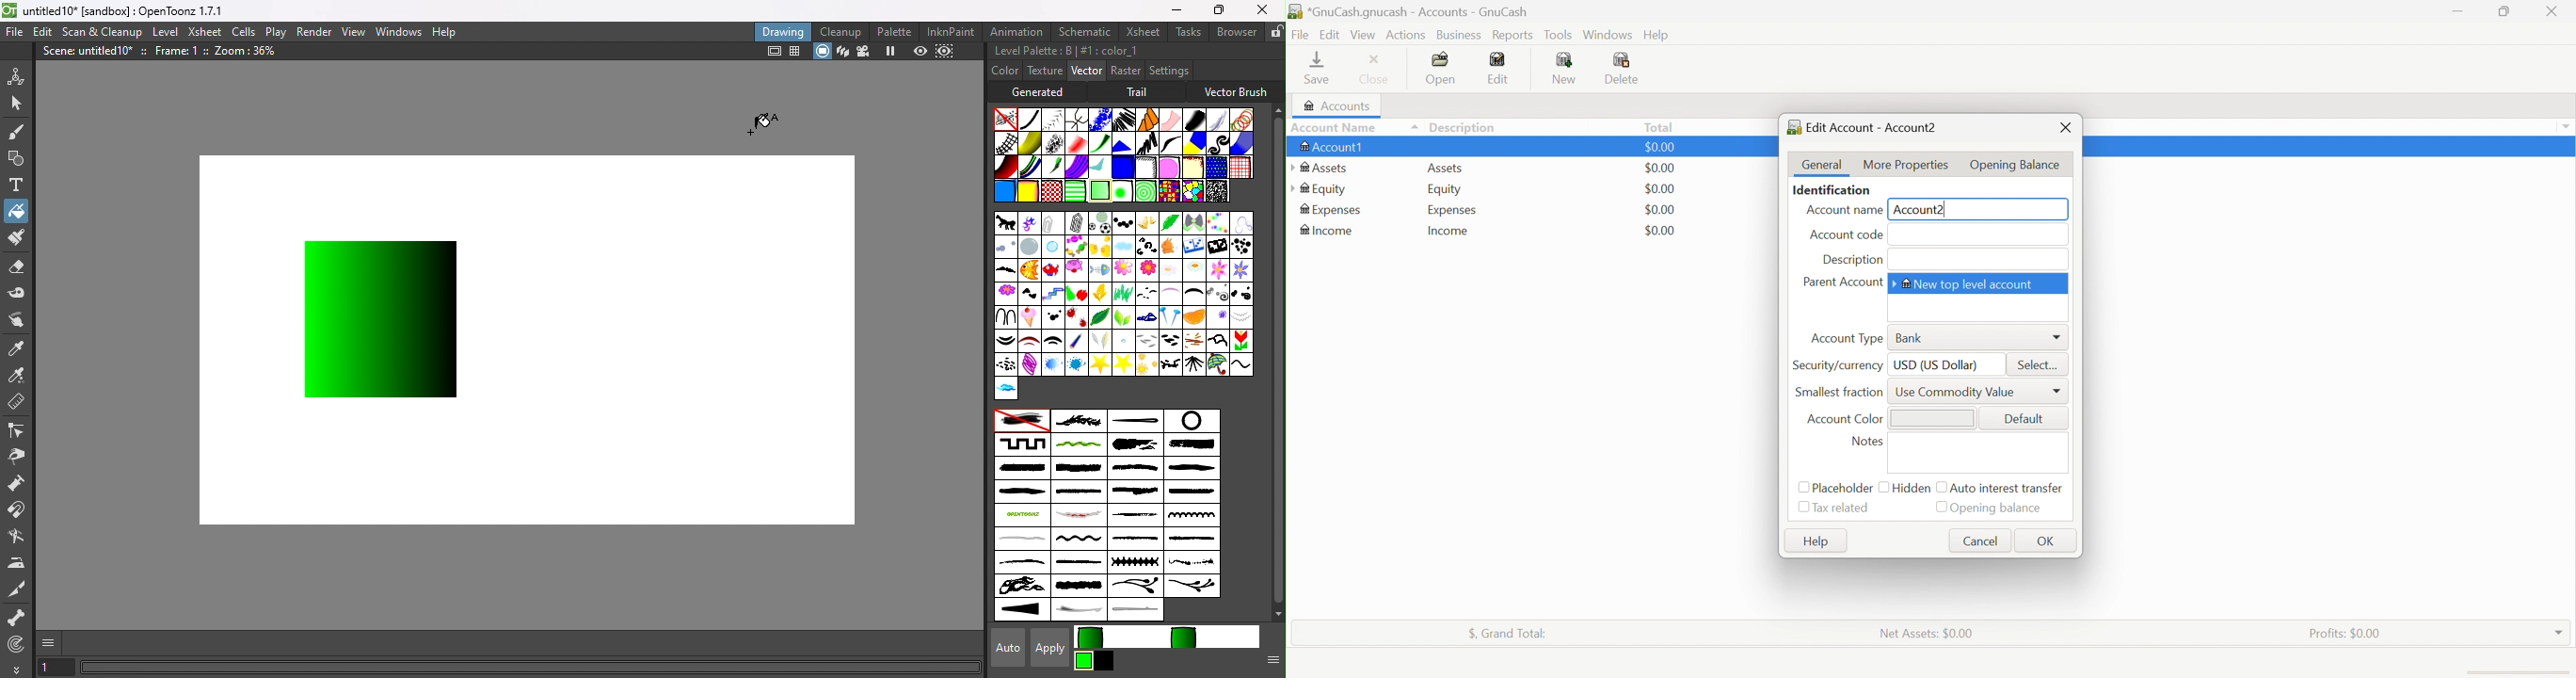 The width and height of the screenshot is (2576, 700). Describe the element at coordinates (2014, 163) in the screenshot. I see `Opening Balance` at that location.